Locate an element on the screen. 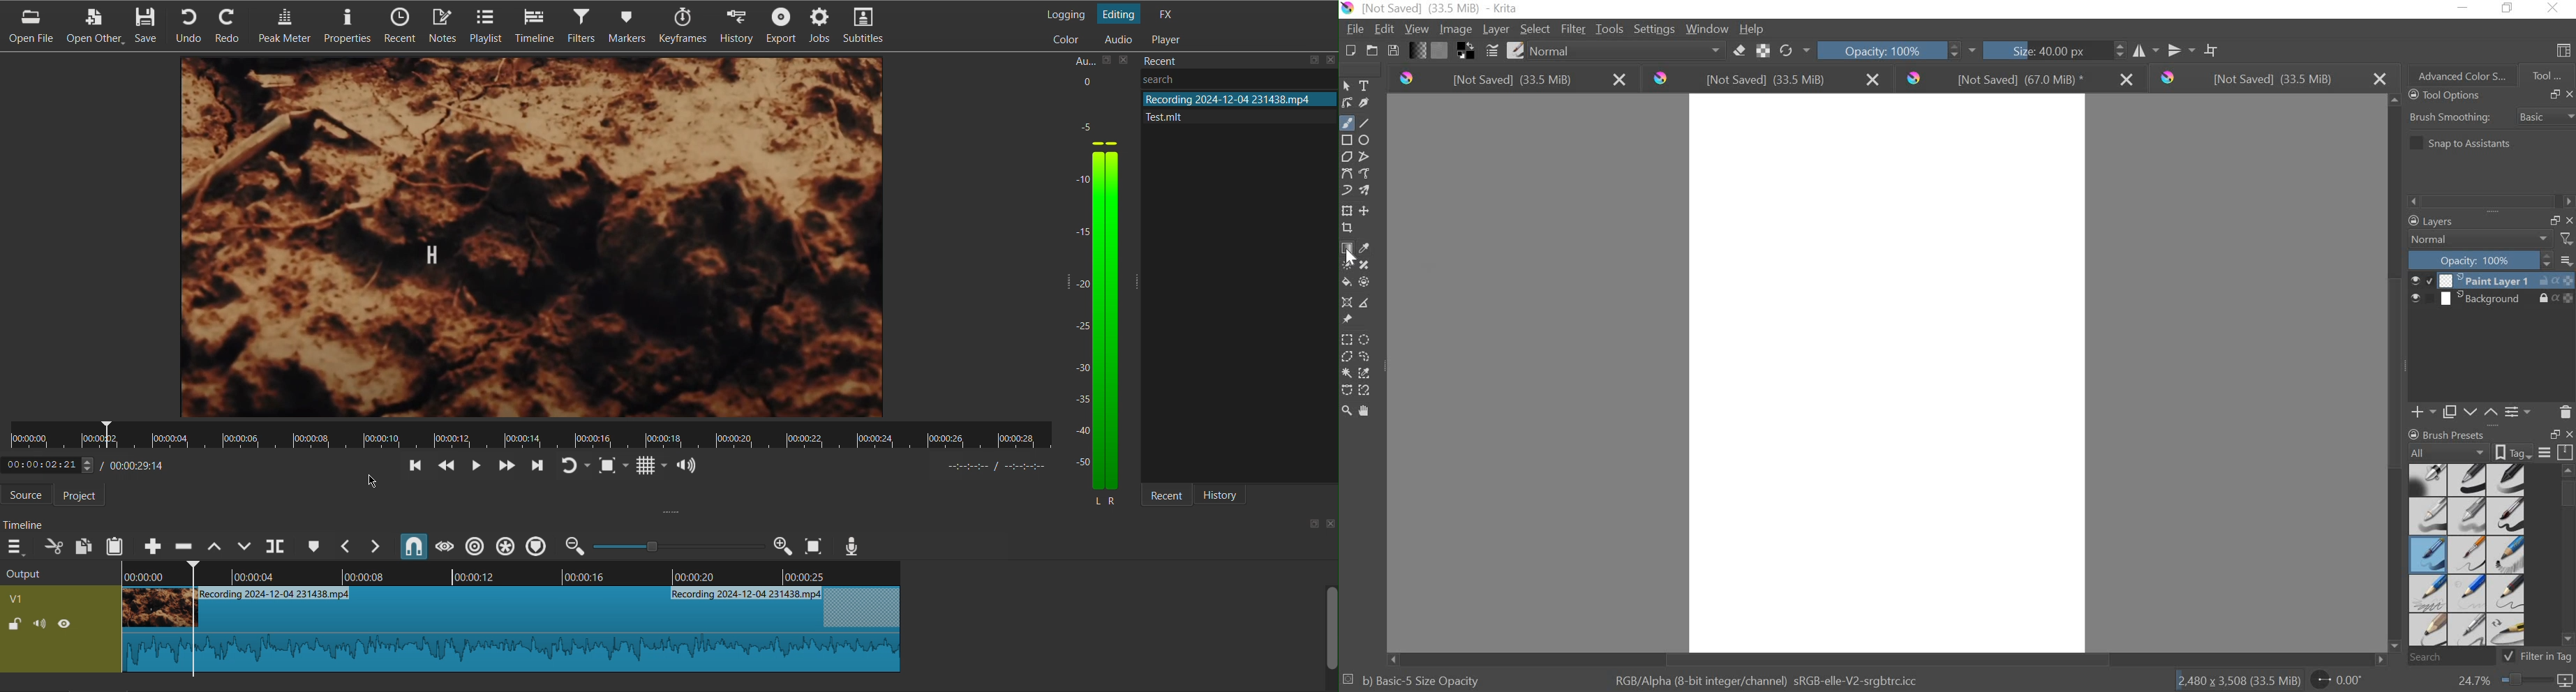 The height and width of the screenshot is (700, 2576). Move Forward is located at coordinates (535, 467).